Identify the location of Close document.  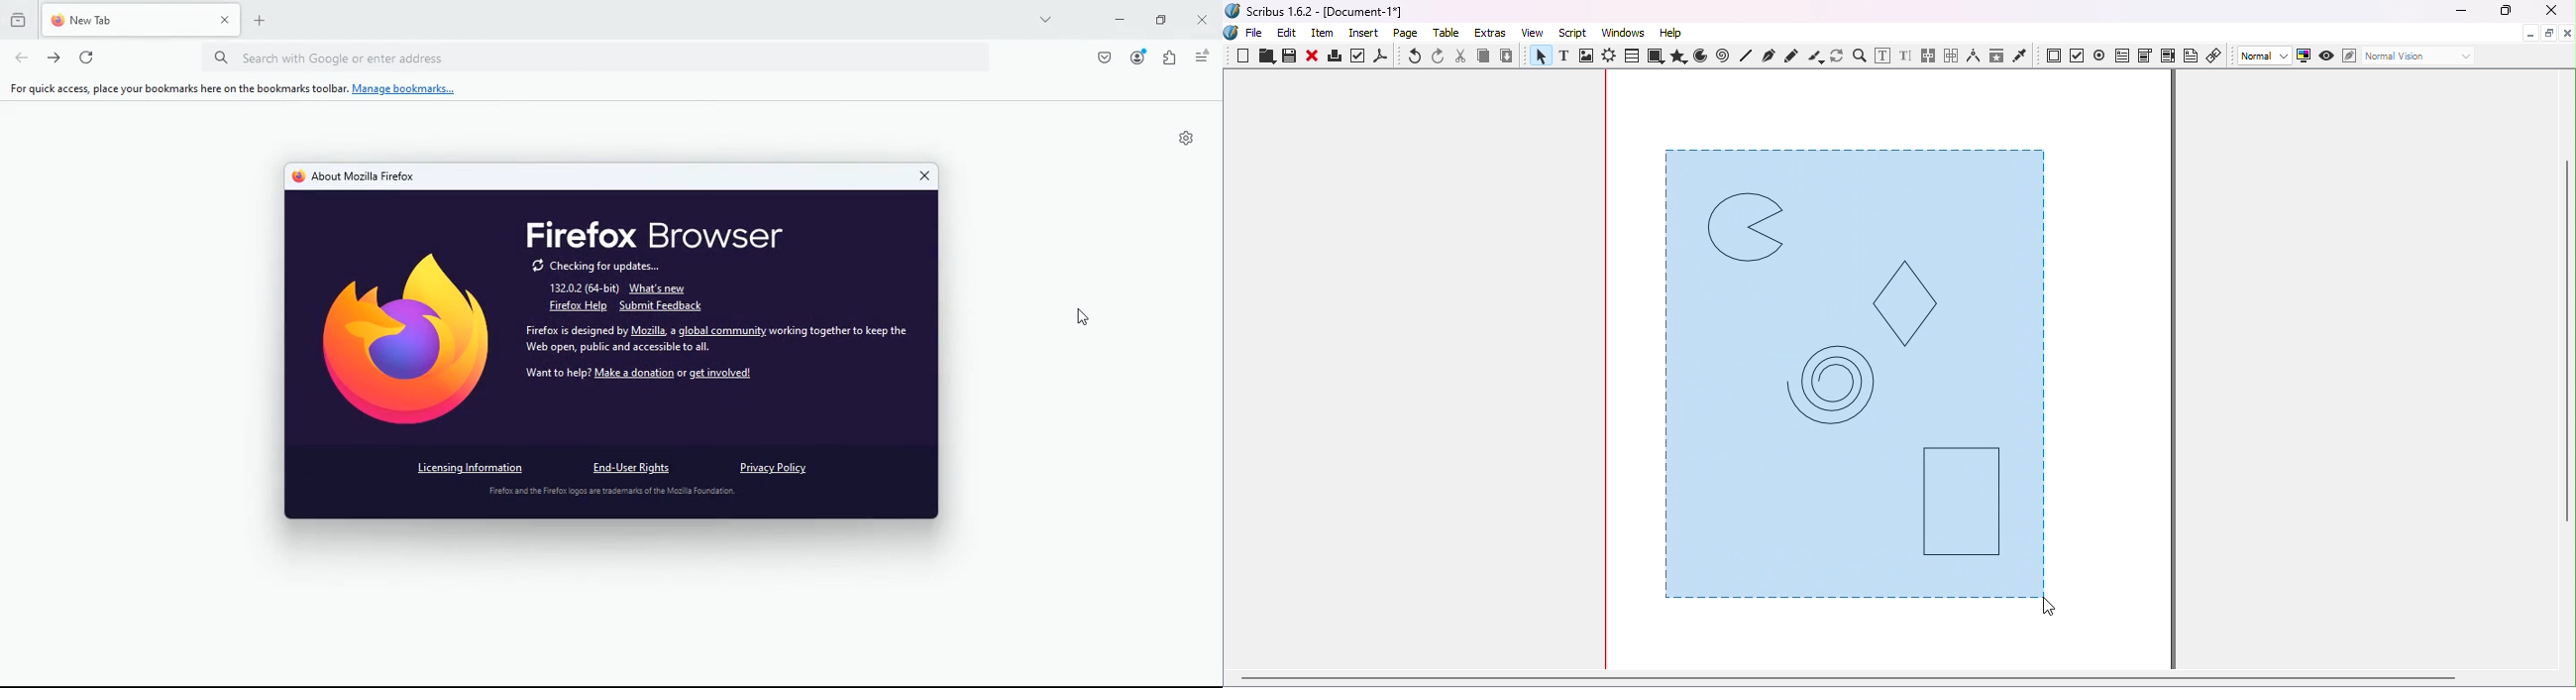
(2567, 34).